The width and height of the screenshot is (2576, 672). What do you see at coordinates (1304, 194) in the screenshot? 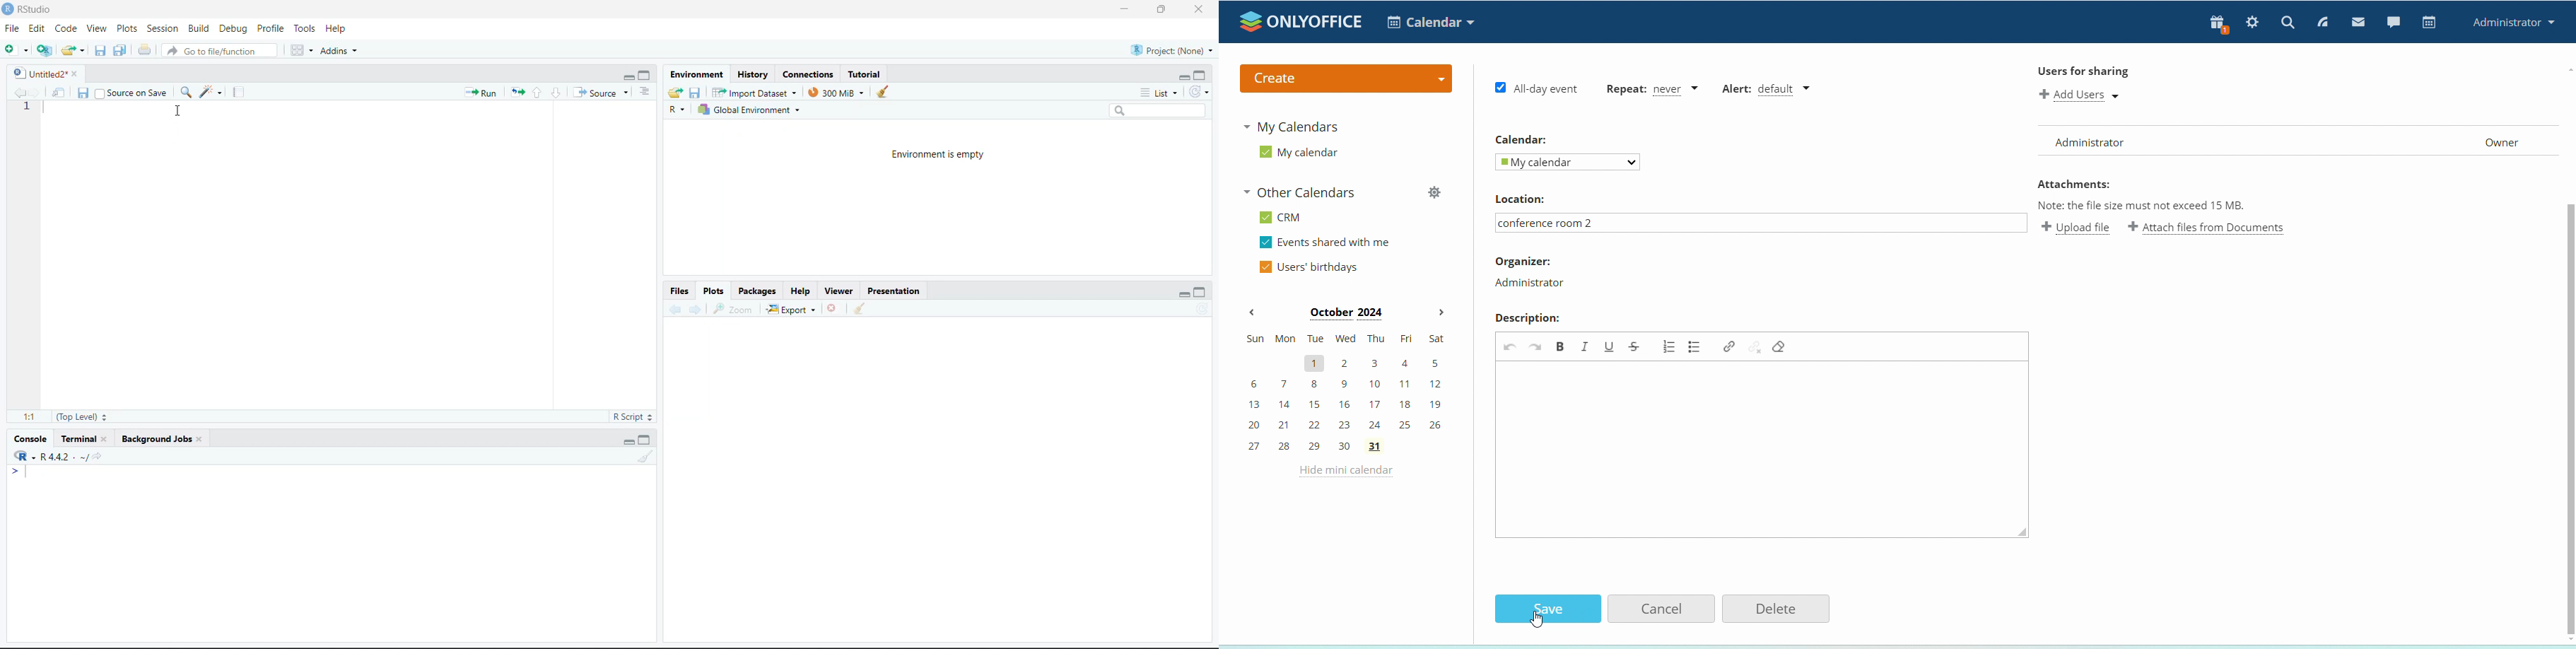
I see `other calendars` at bounding box center [1304, 194].